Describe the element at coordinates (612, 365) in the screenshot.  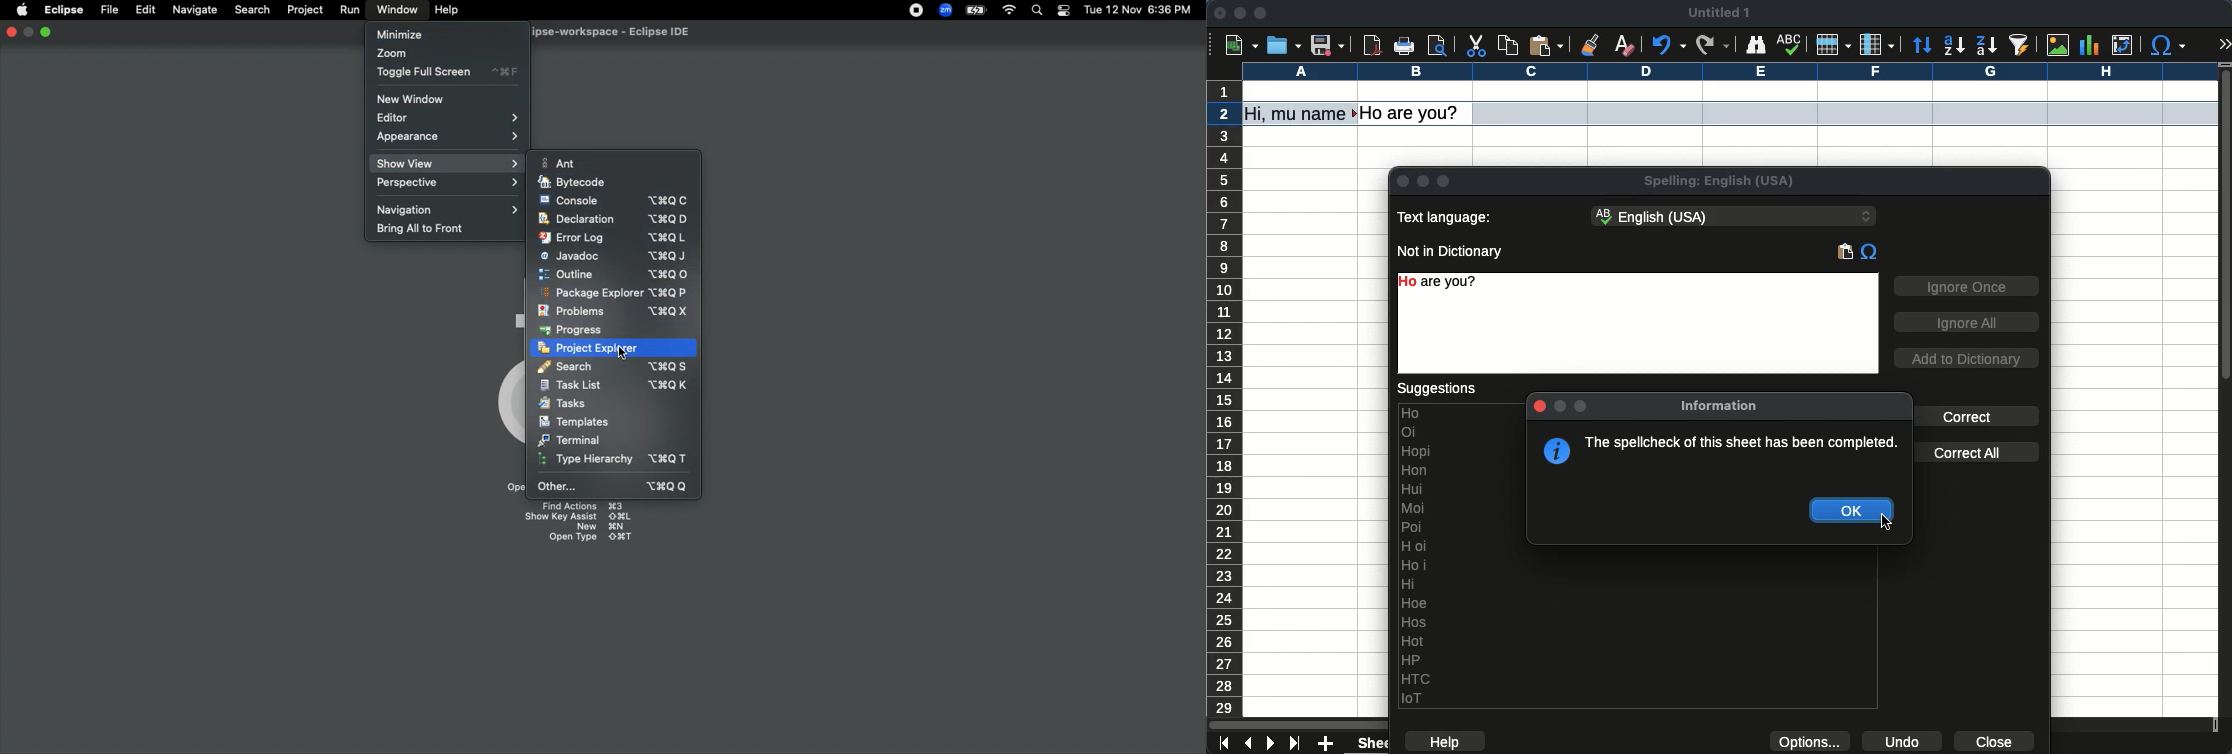
I see `Search` at that location.